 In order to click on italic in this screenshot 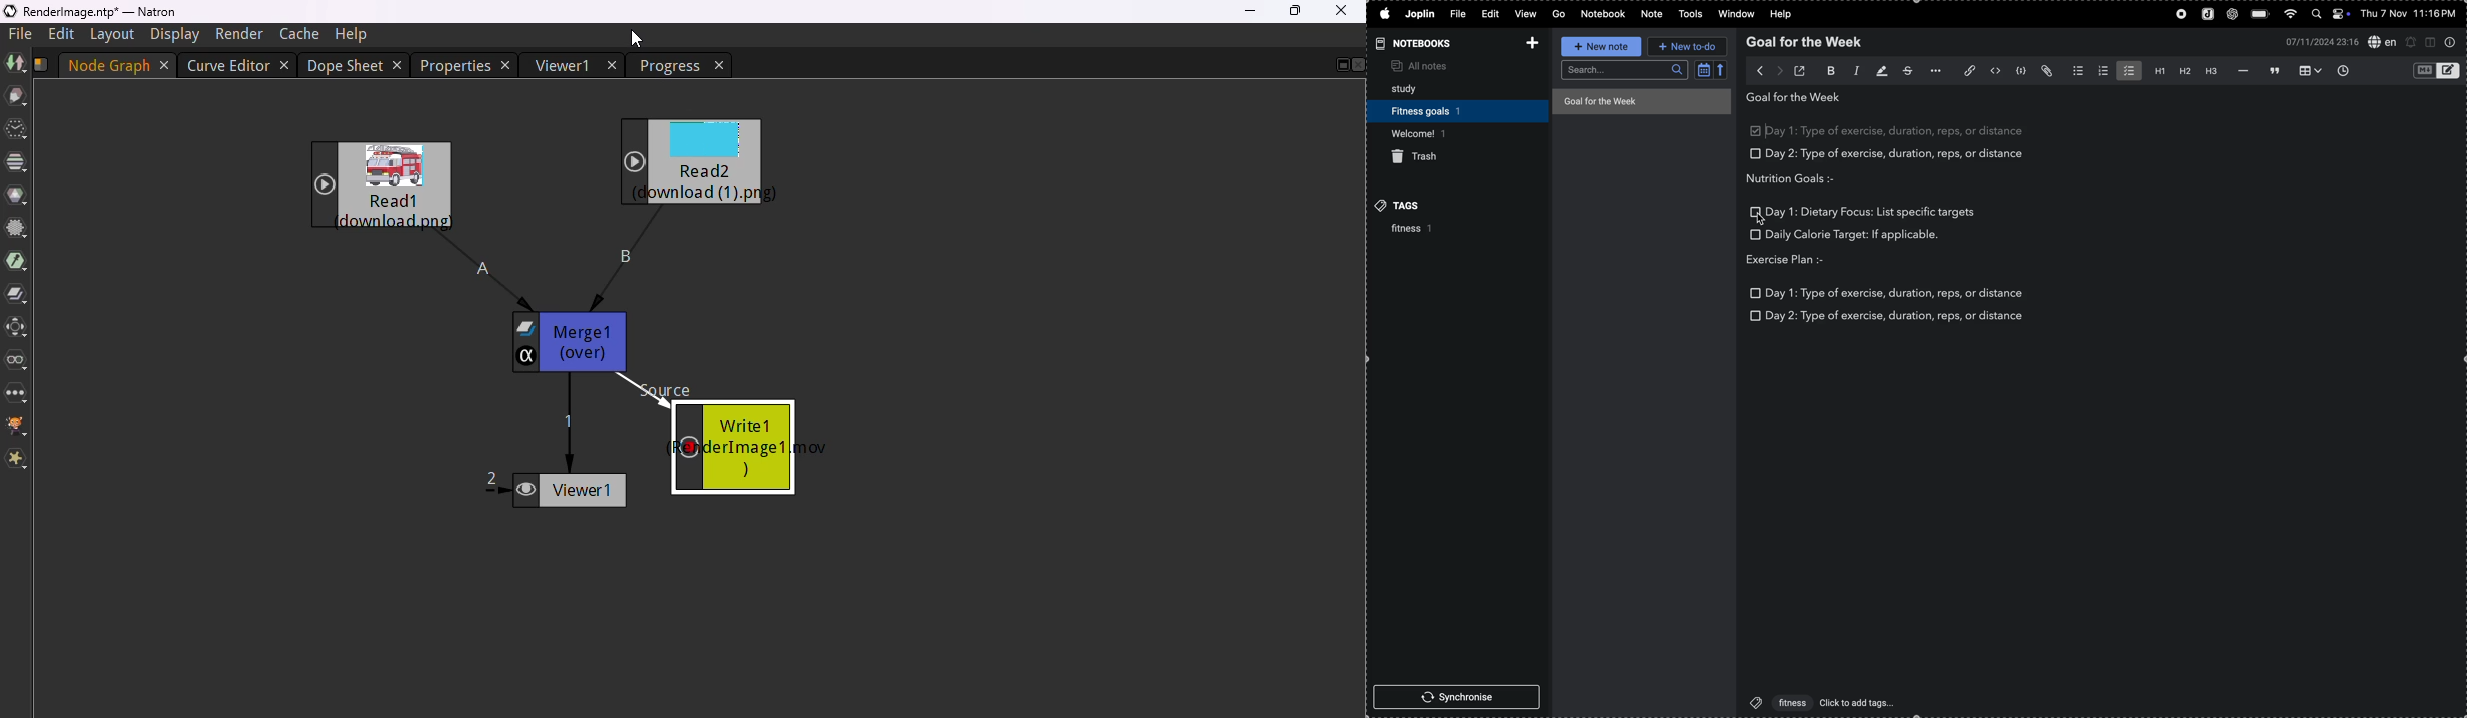, I will do `click(1851, 72)`.